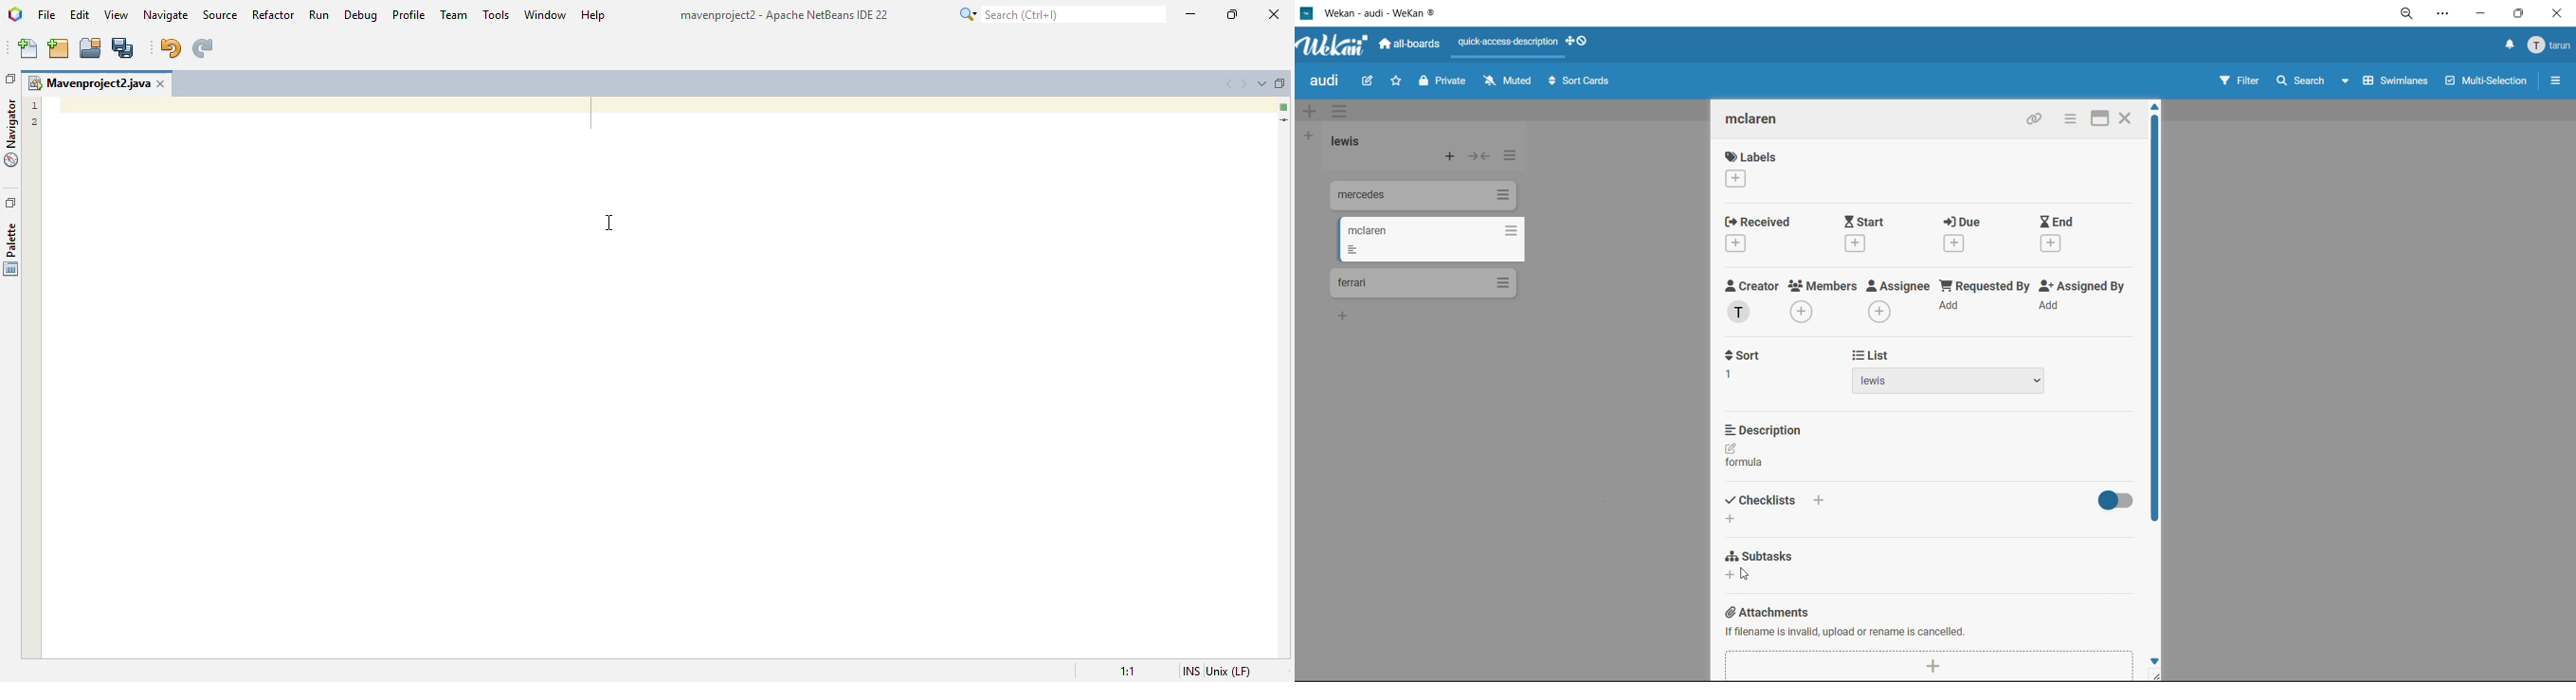 The height and width of the screenshot is (700, 2576). I want to click on edit, so click(1367, 82).